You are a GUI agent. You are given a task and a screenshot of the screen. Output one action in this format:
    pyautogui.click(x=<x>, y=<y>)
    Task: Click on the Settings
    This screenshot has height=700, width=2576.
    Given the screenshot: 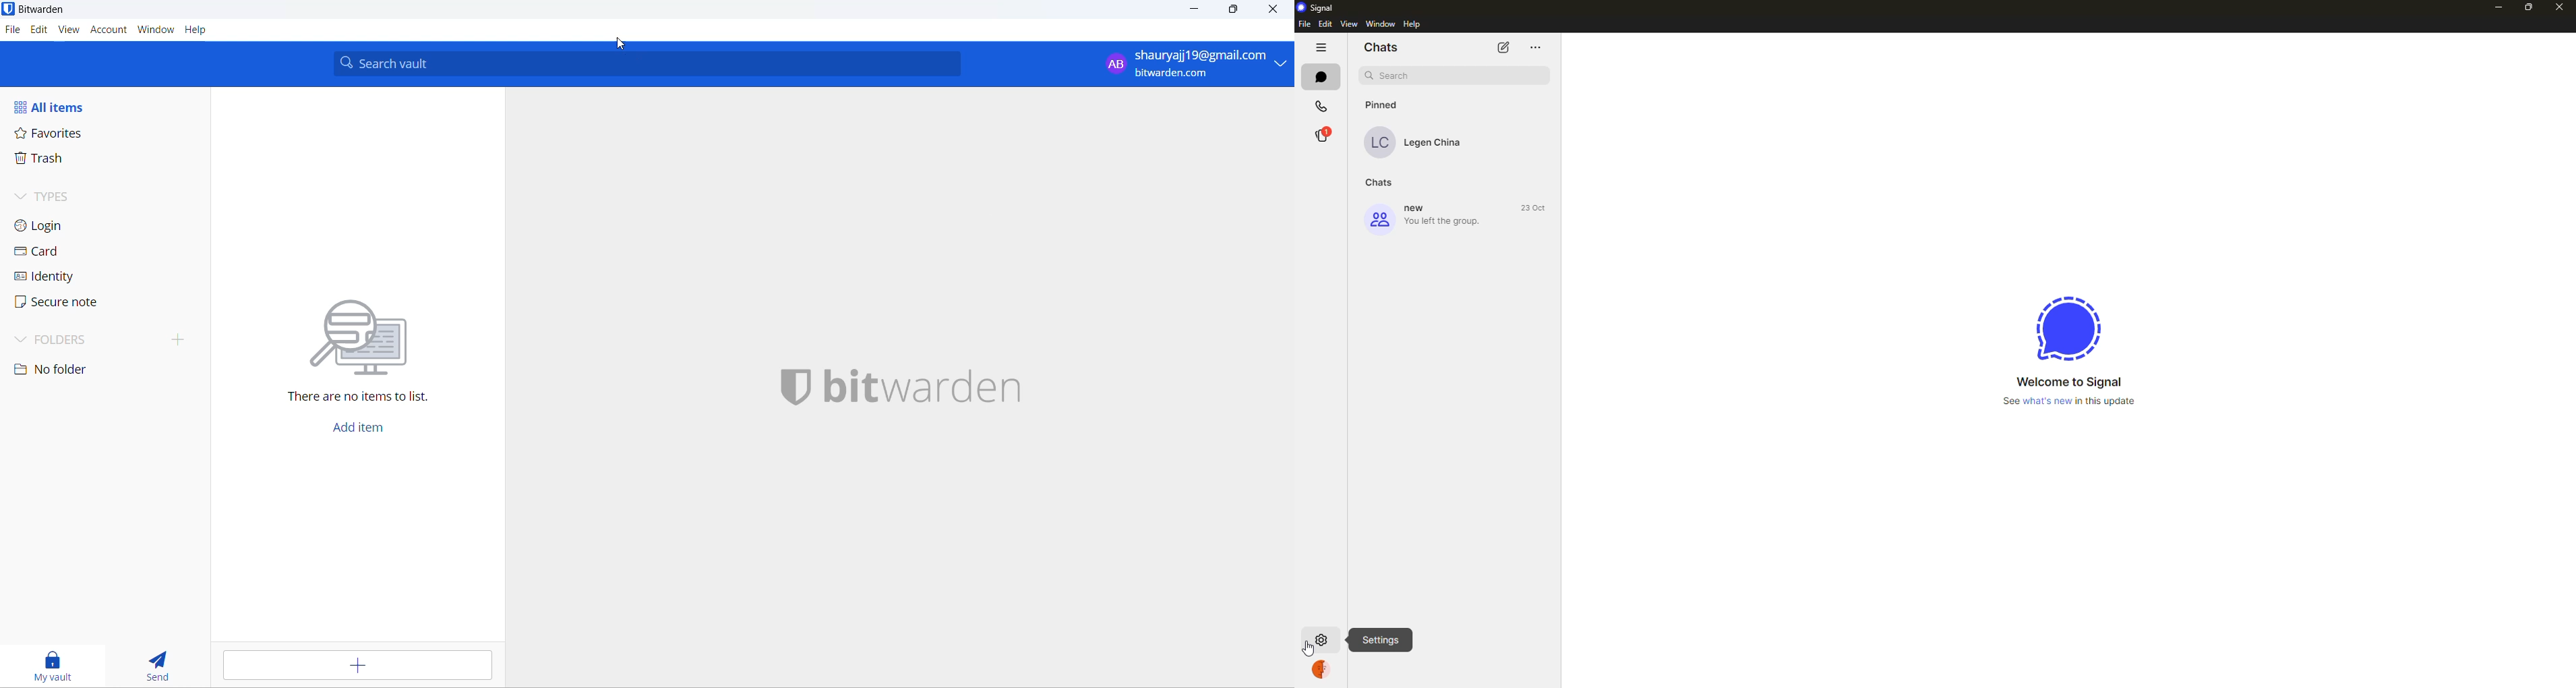 What is the action you would take?
    pyautogui.click(x=1381, y=641)
    